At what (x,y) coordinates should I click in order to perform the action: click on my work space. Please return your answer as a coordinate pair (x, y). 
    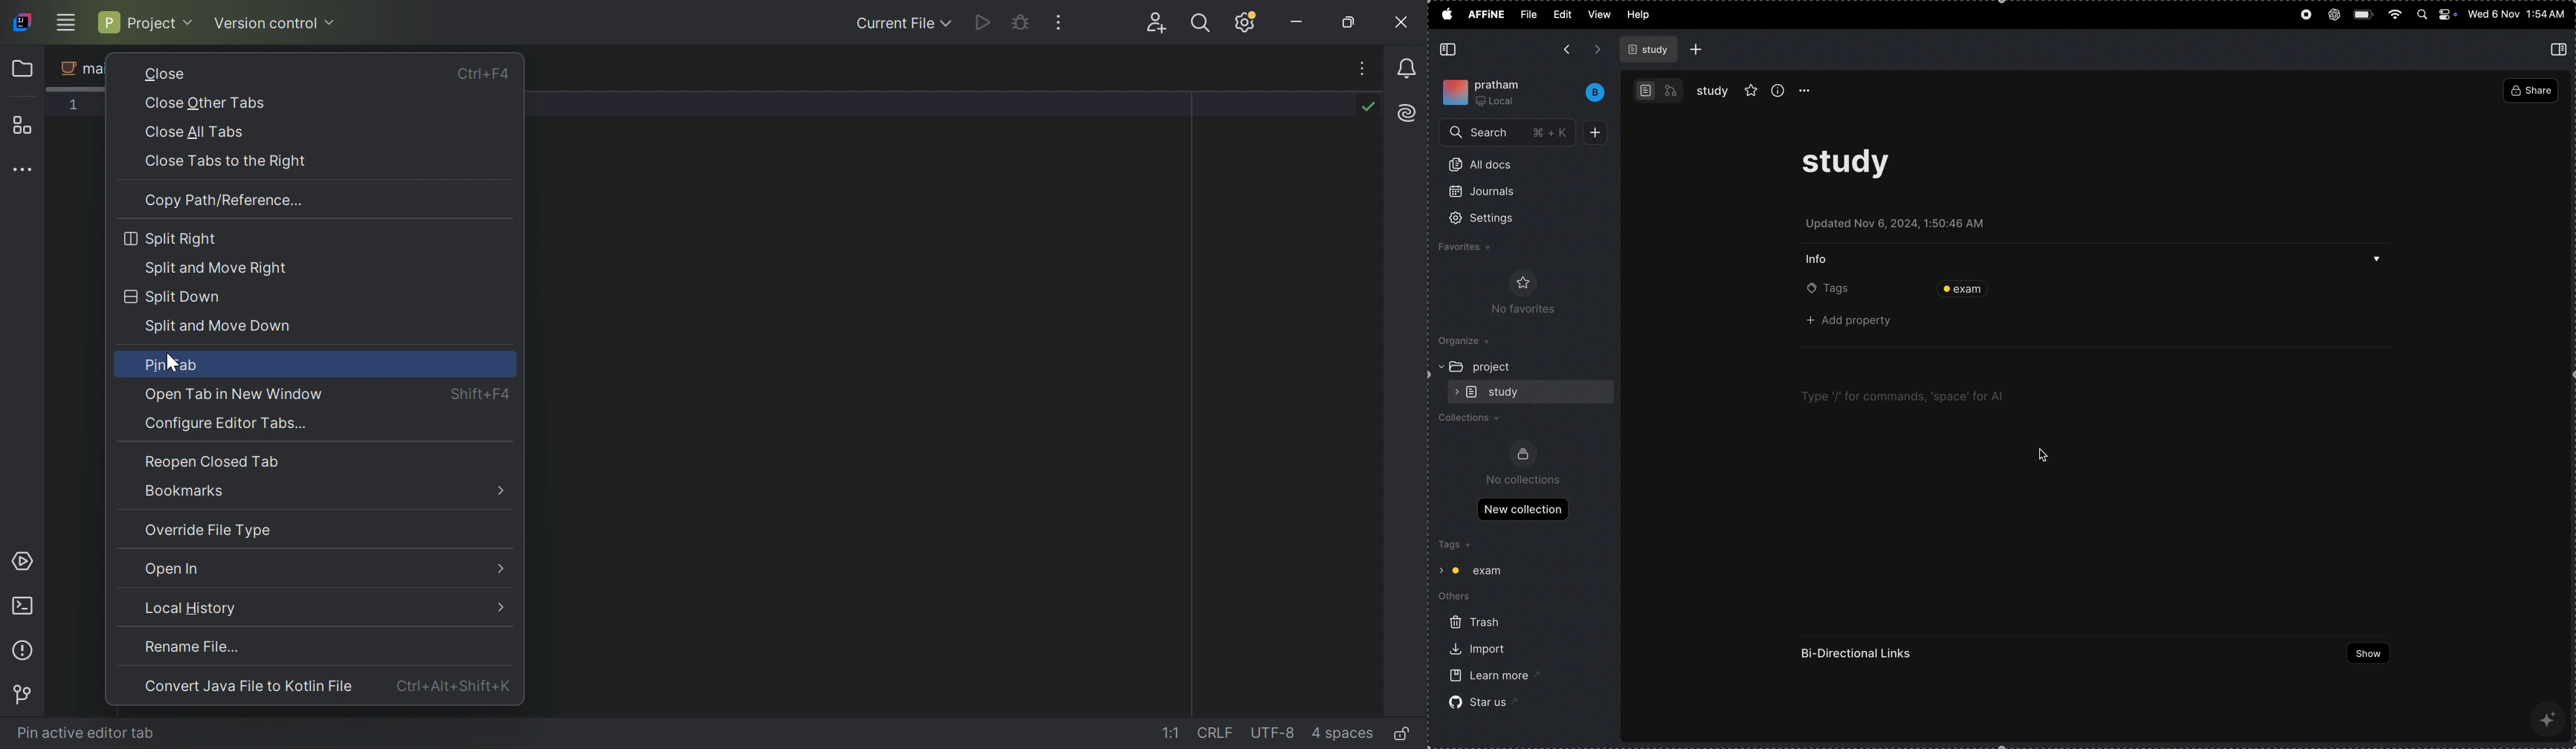
    Looking at the image, I should click on (1485, 90).